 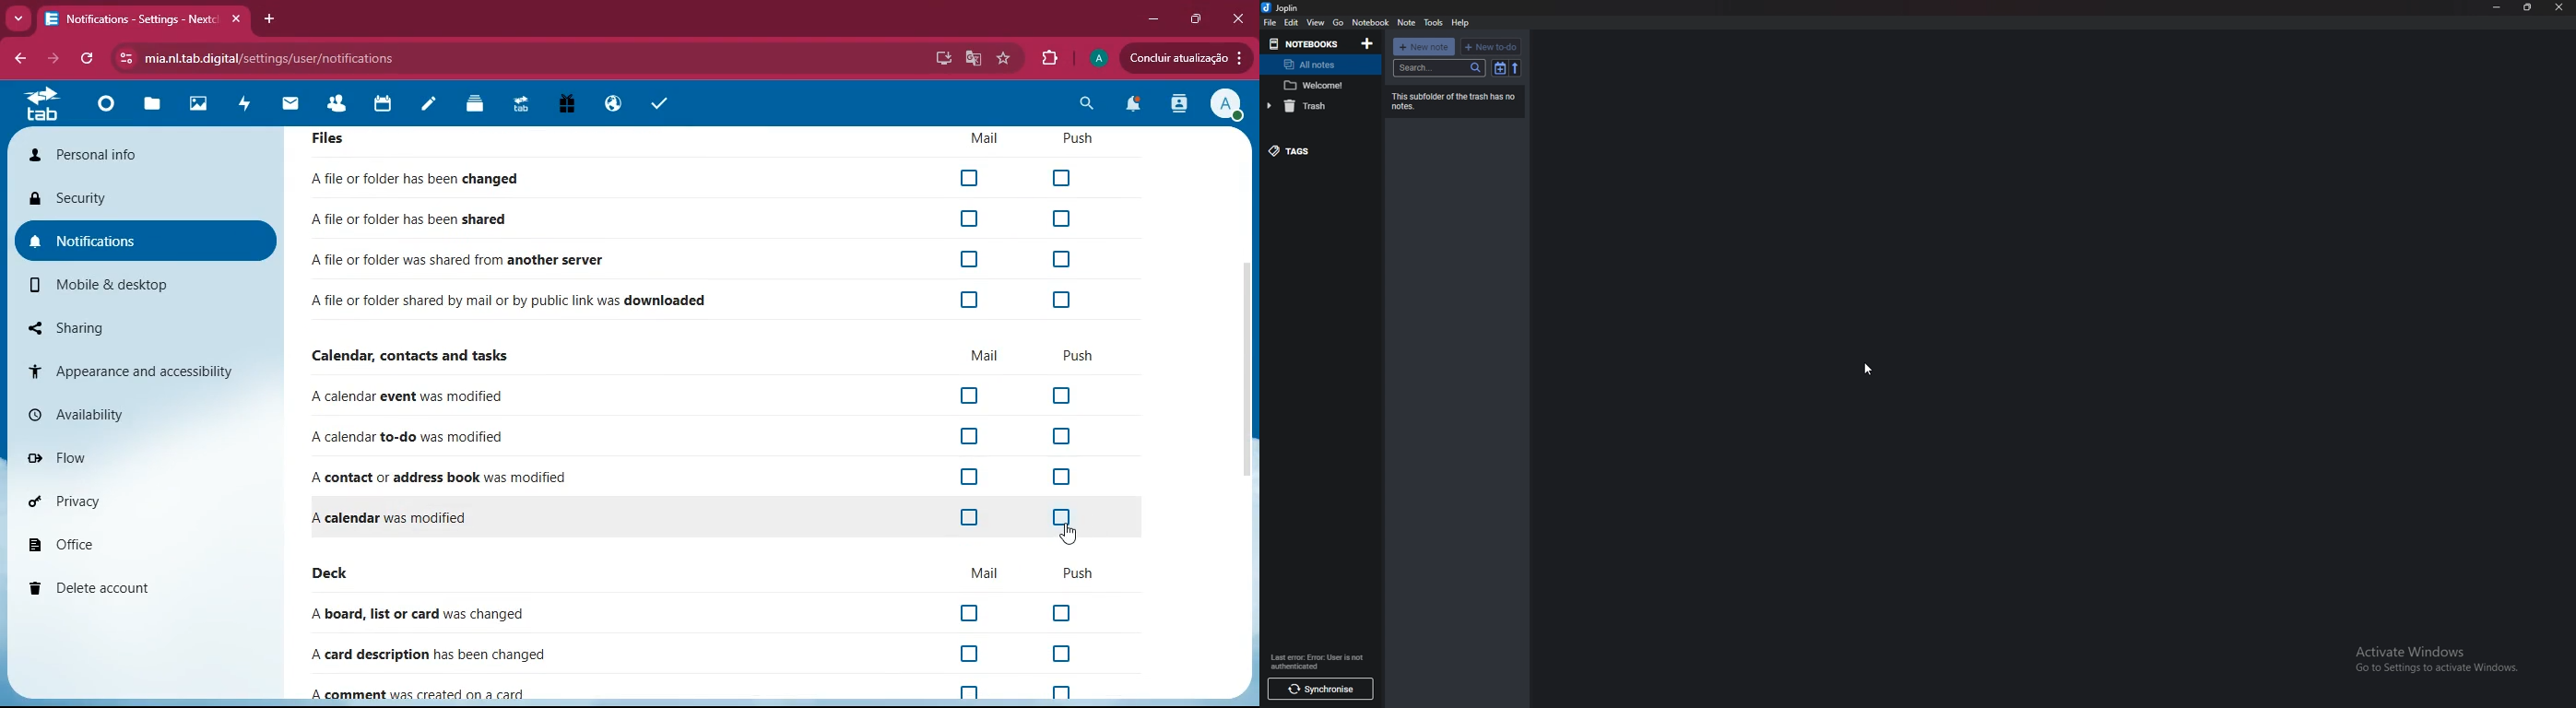 What do you see at coordinates (419, 516) in the screenshot?
I see `file changed` at bounding box center [419, 516].